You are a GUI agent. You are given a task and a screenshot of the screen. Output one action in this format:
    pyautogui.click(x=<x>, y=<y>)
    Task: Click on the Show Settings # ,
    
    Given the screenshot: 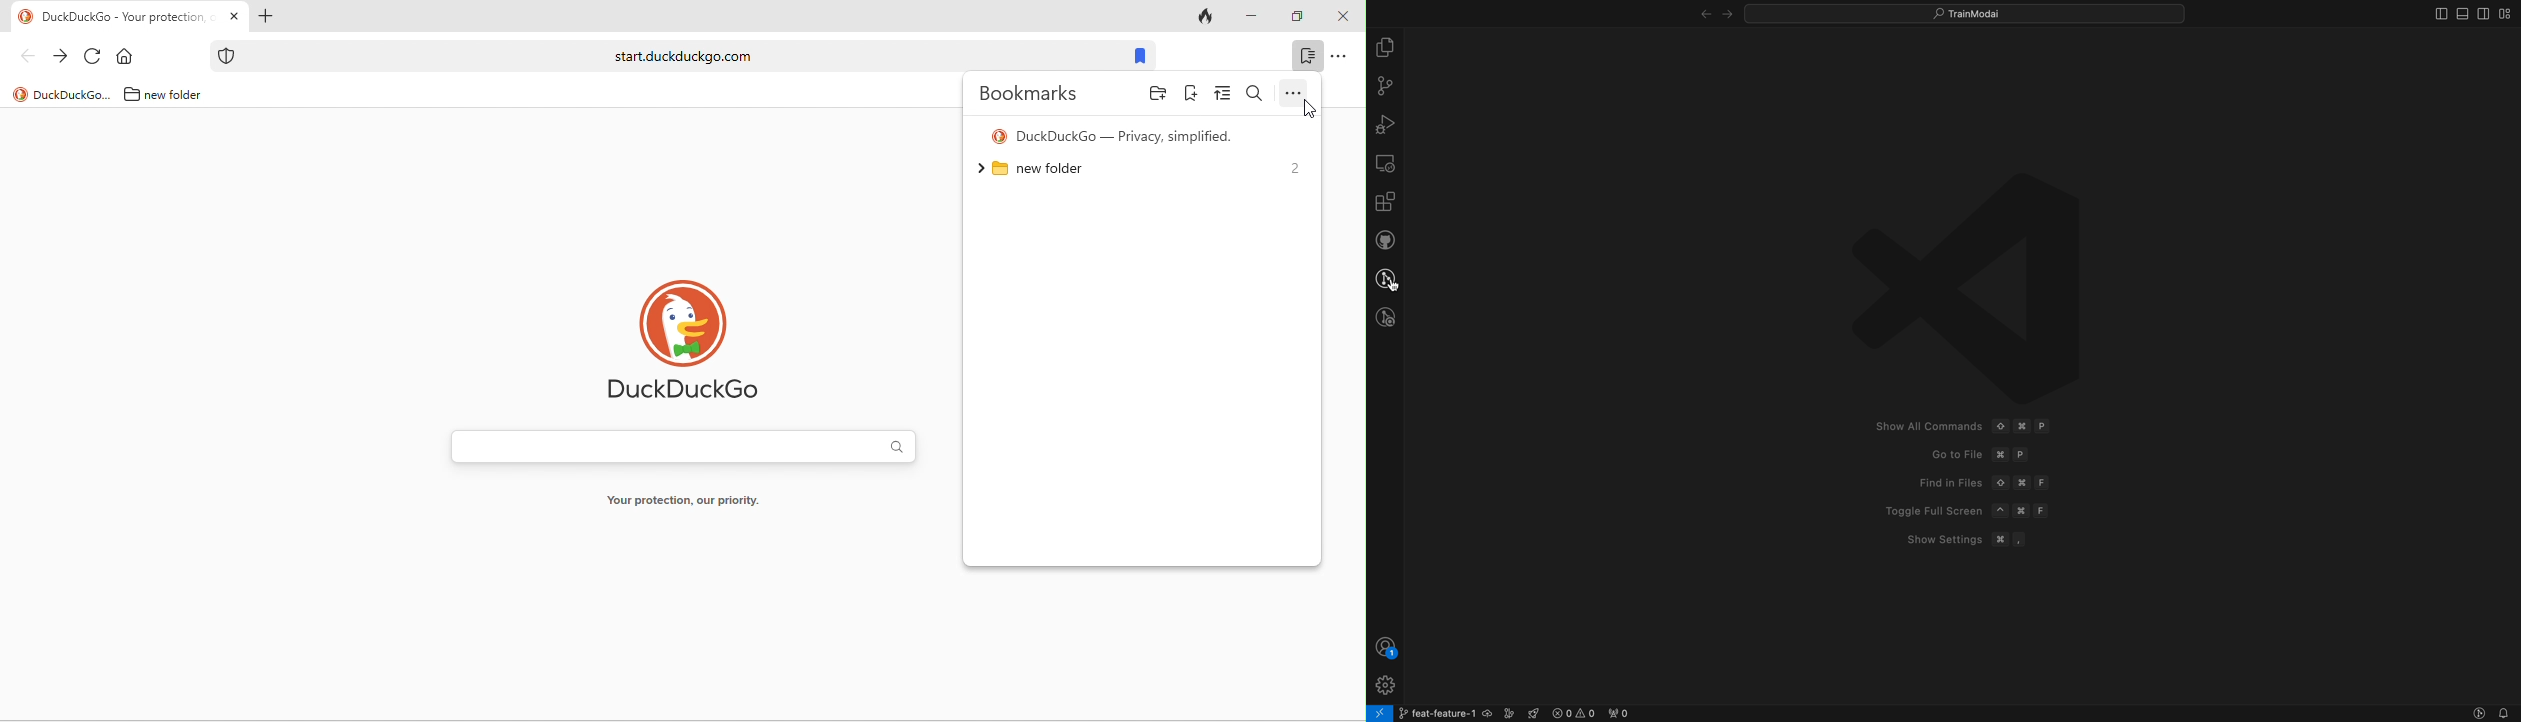 What is the action you would take?
    pyautogui.click(x=1976, y=540)
    